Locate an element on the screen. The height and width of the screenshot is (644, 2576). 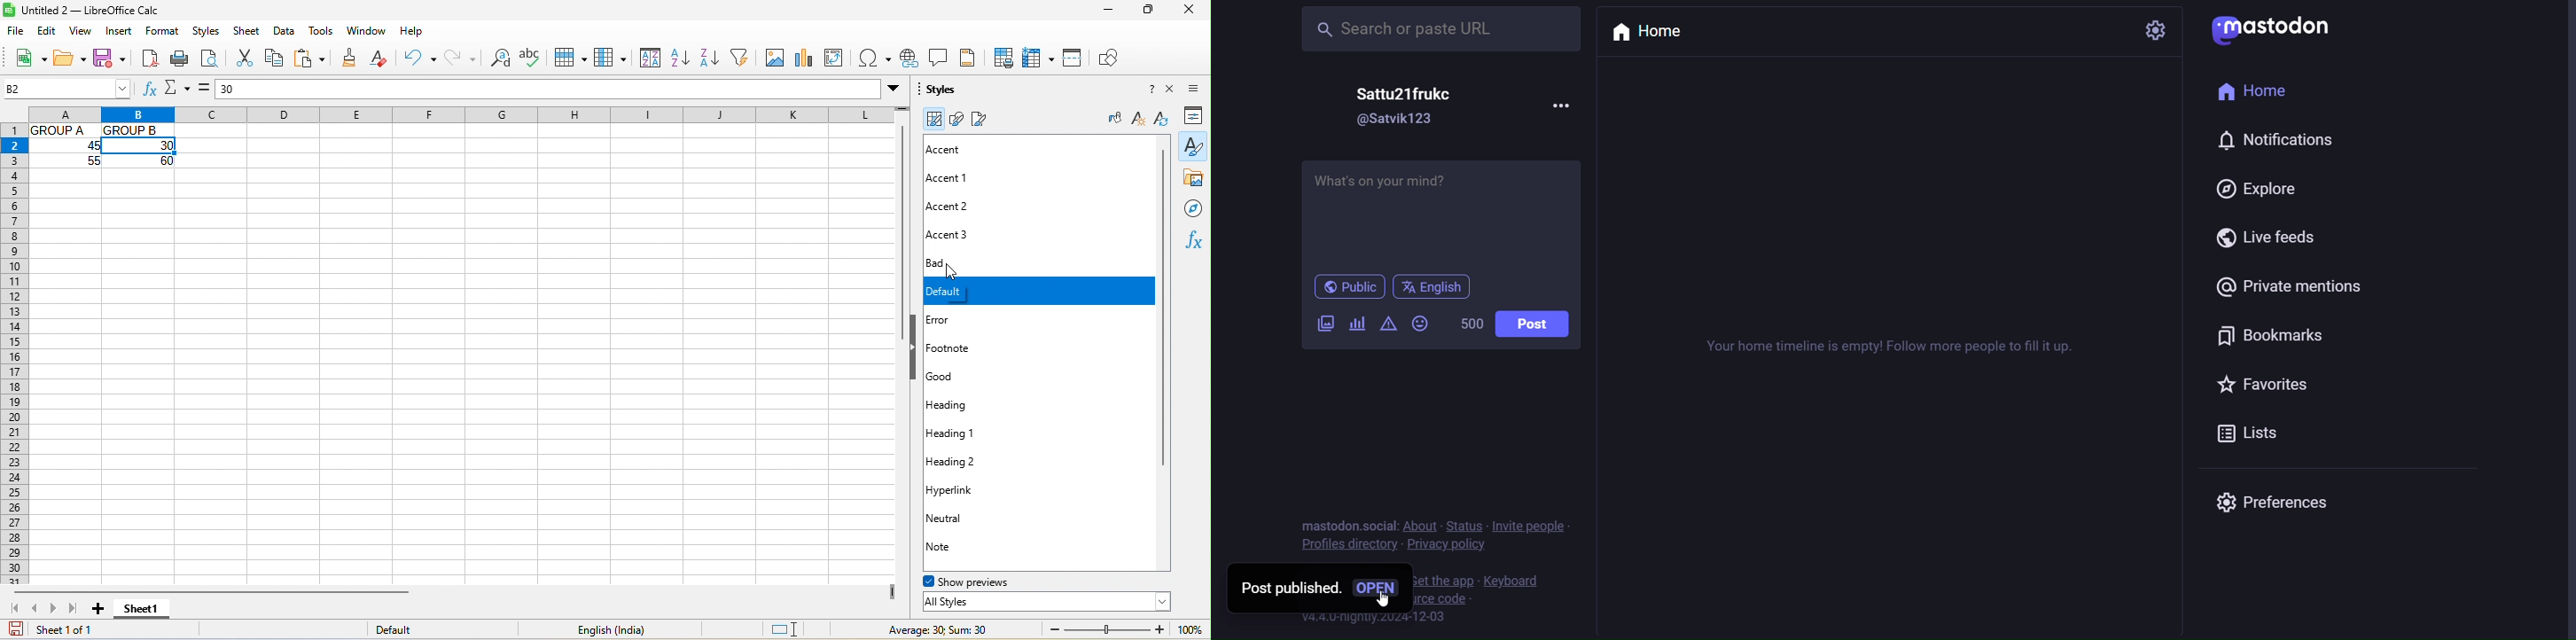
more is located at coordinates (1569, 105).